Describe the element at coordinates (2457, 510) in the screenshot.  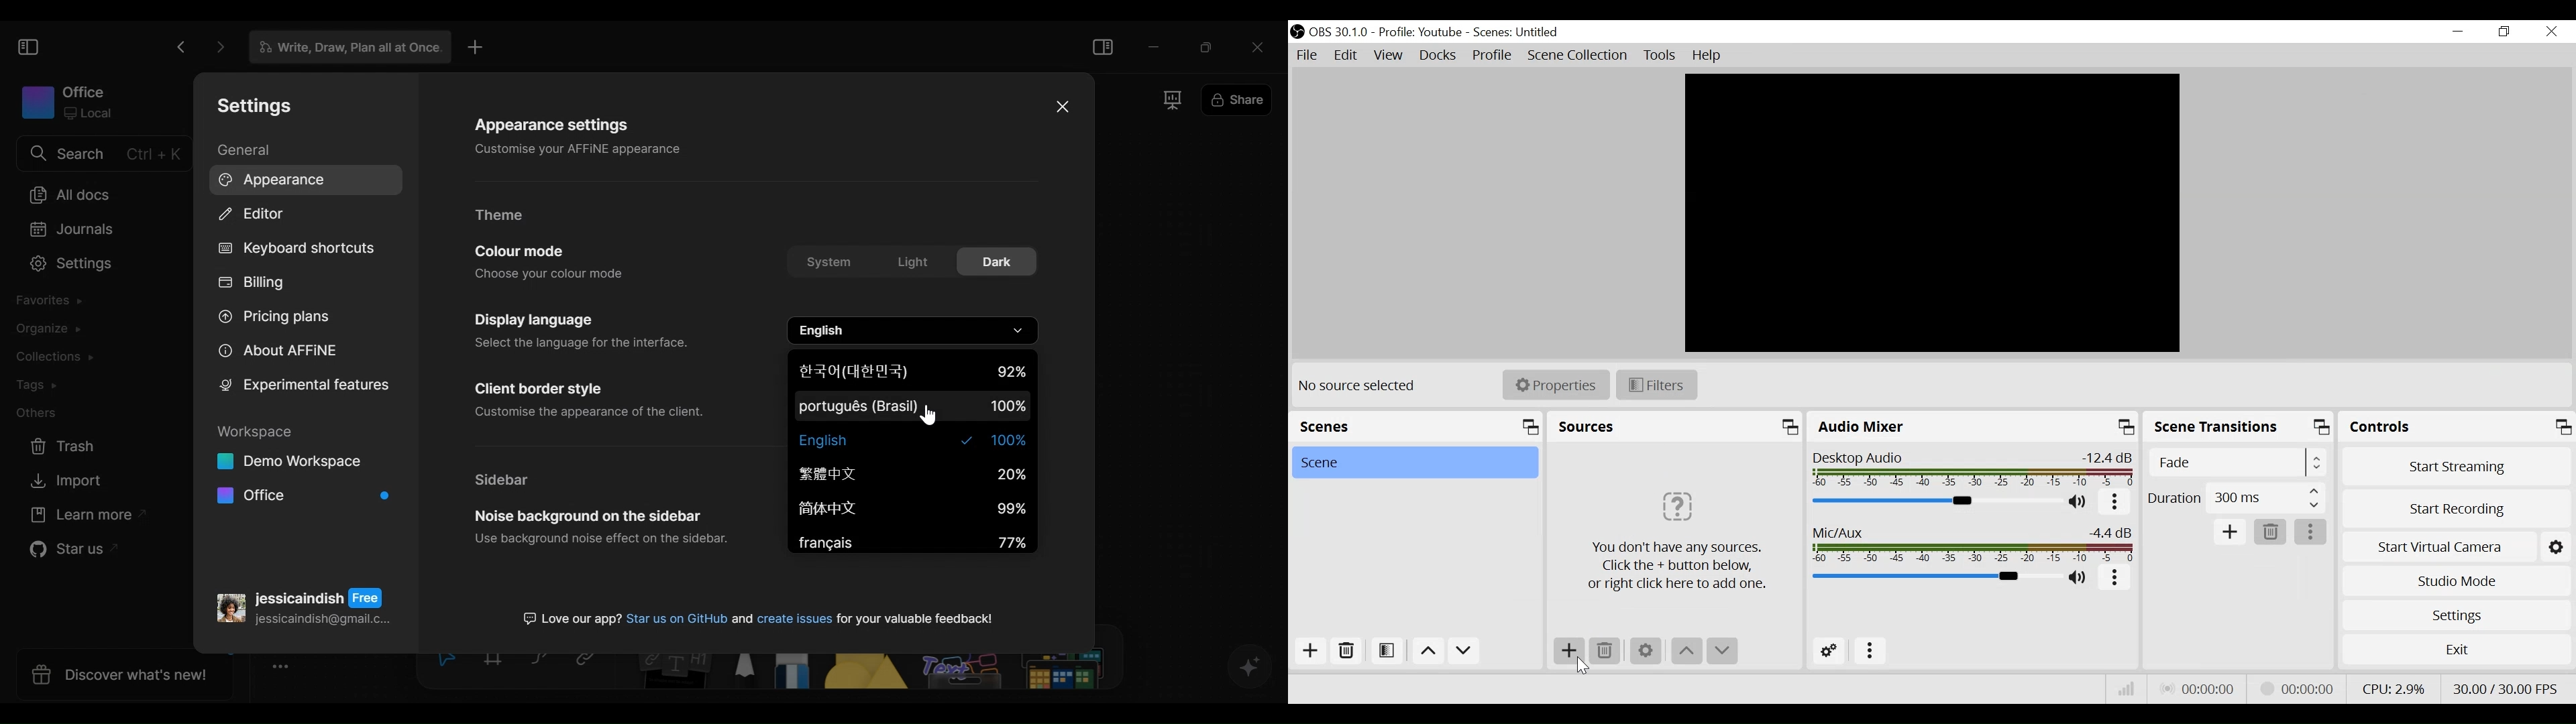
I see `Start Recording` at that location.